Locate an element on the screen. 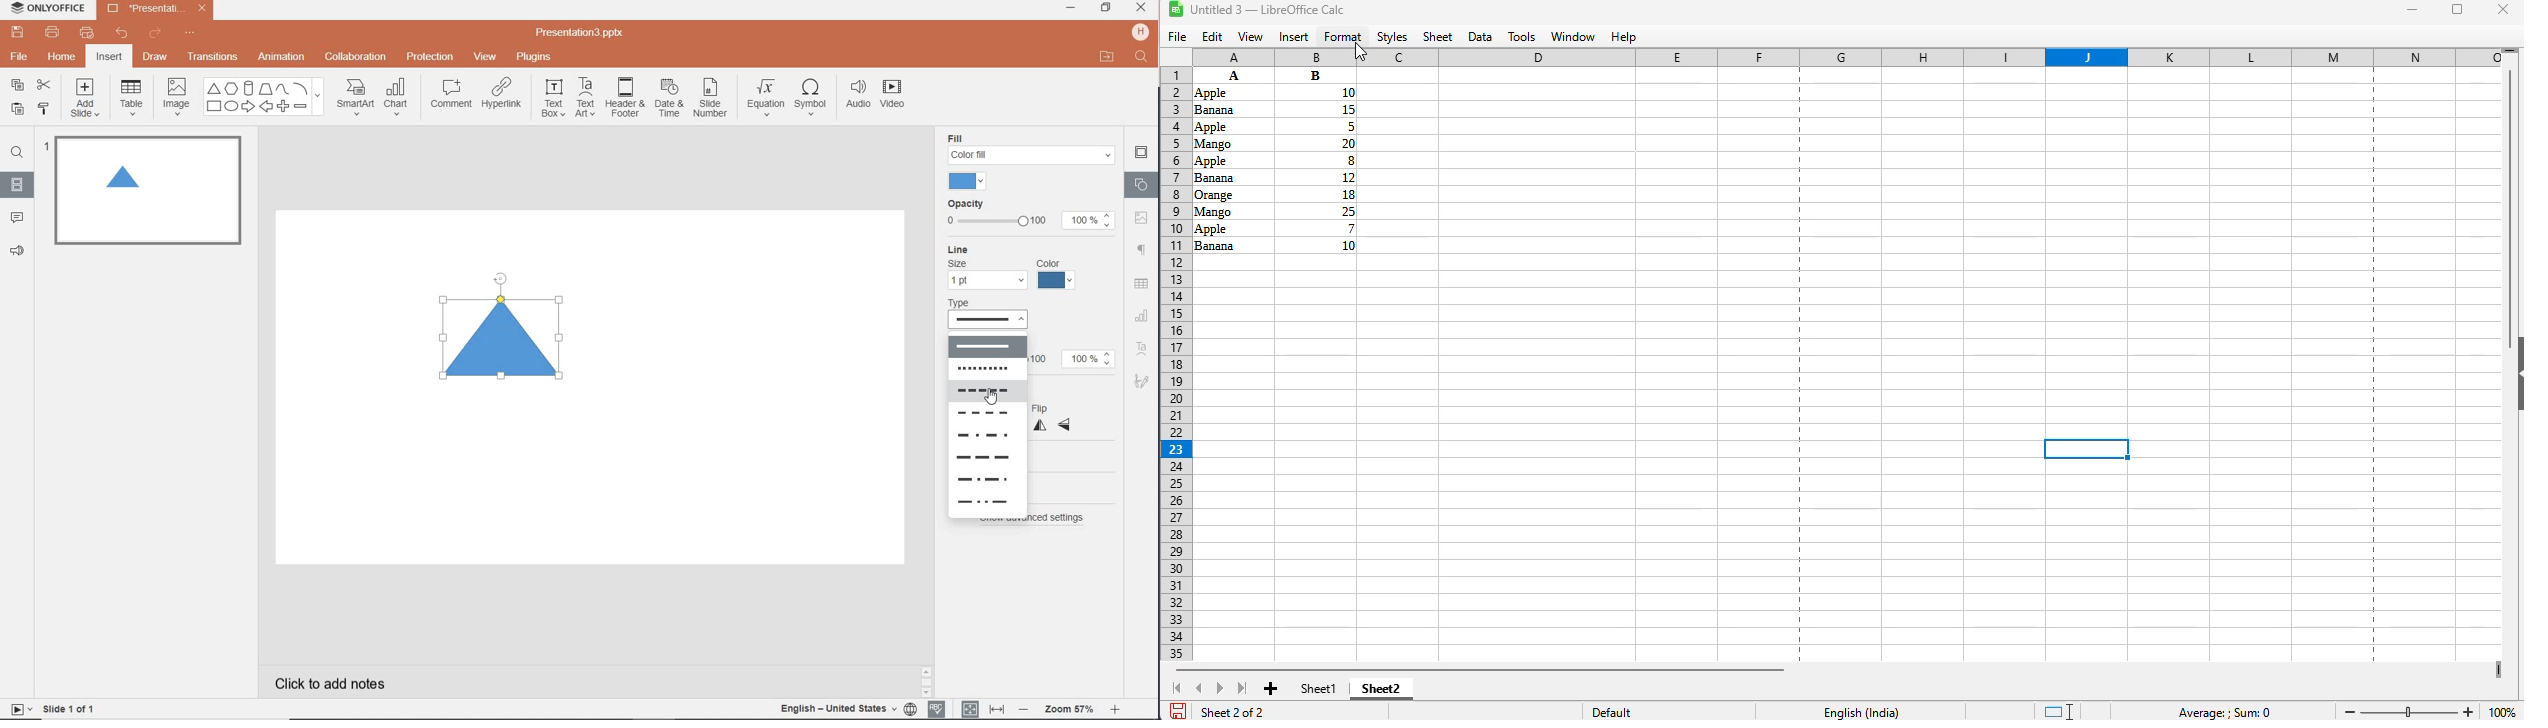 The width and height of the screenshot is (2548, 728). columns is located at coordinates (1862, 57).